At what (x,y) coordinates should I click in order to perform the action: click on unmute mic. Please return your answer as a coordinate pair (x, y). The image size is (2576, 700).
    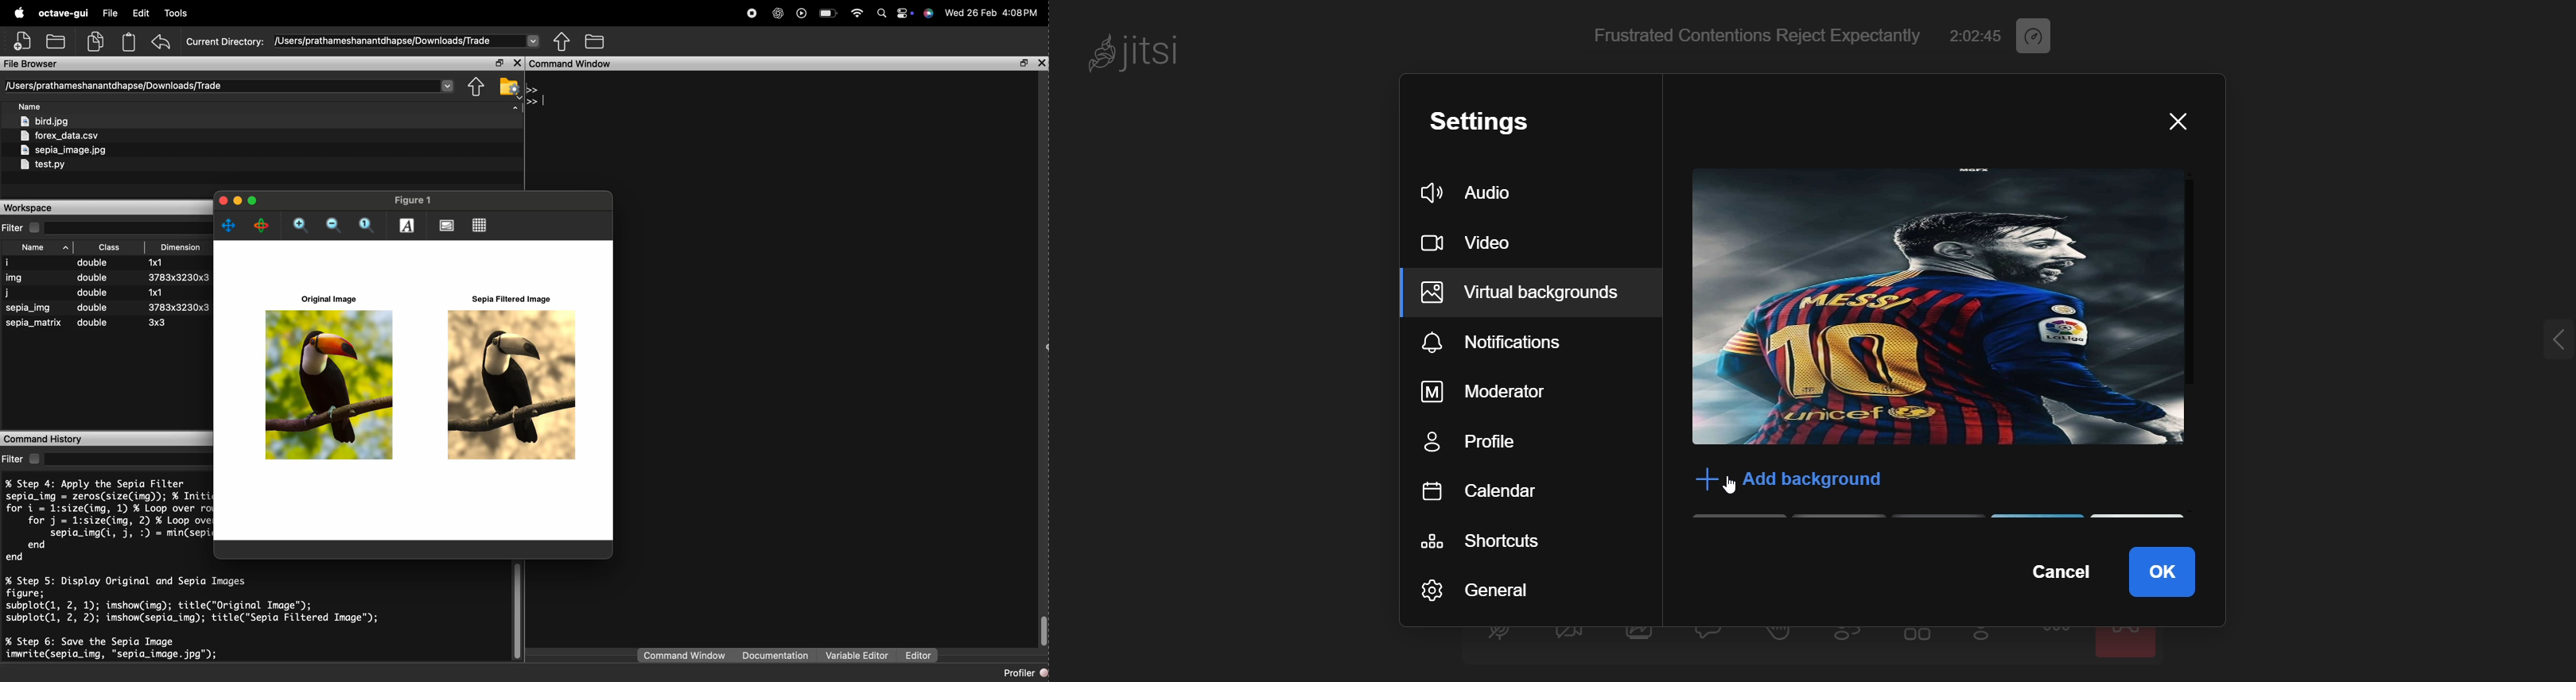
    Looking at the image, I should click on (1498, 636).